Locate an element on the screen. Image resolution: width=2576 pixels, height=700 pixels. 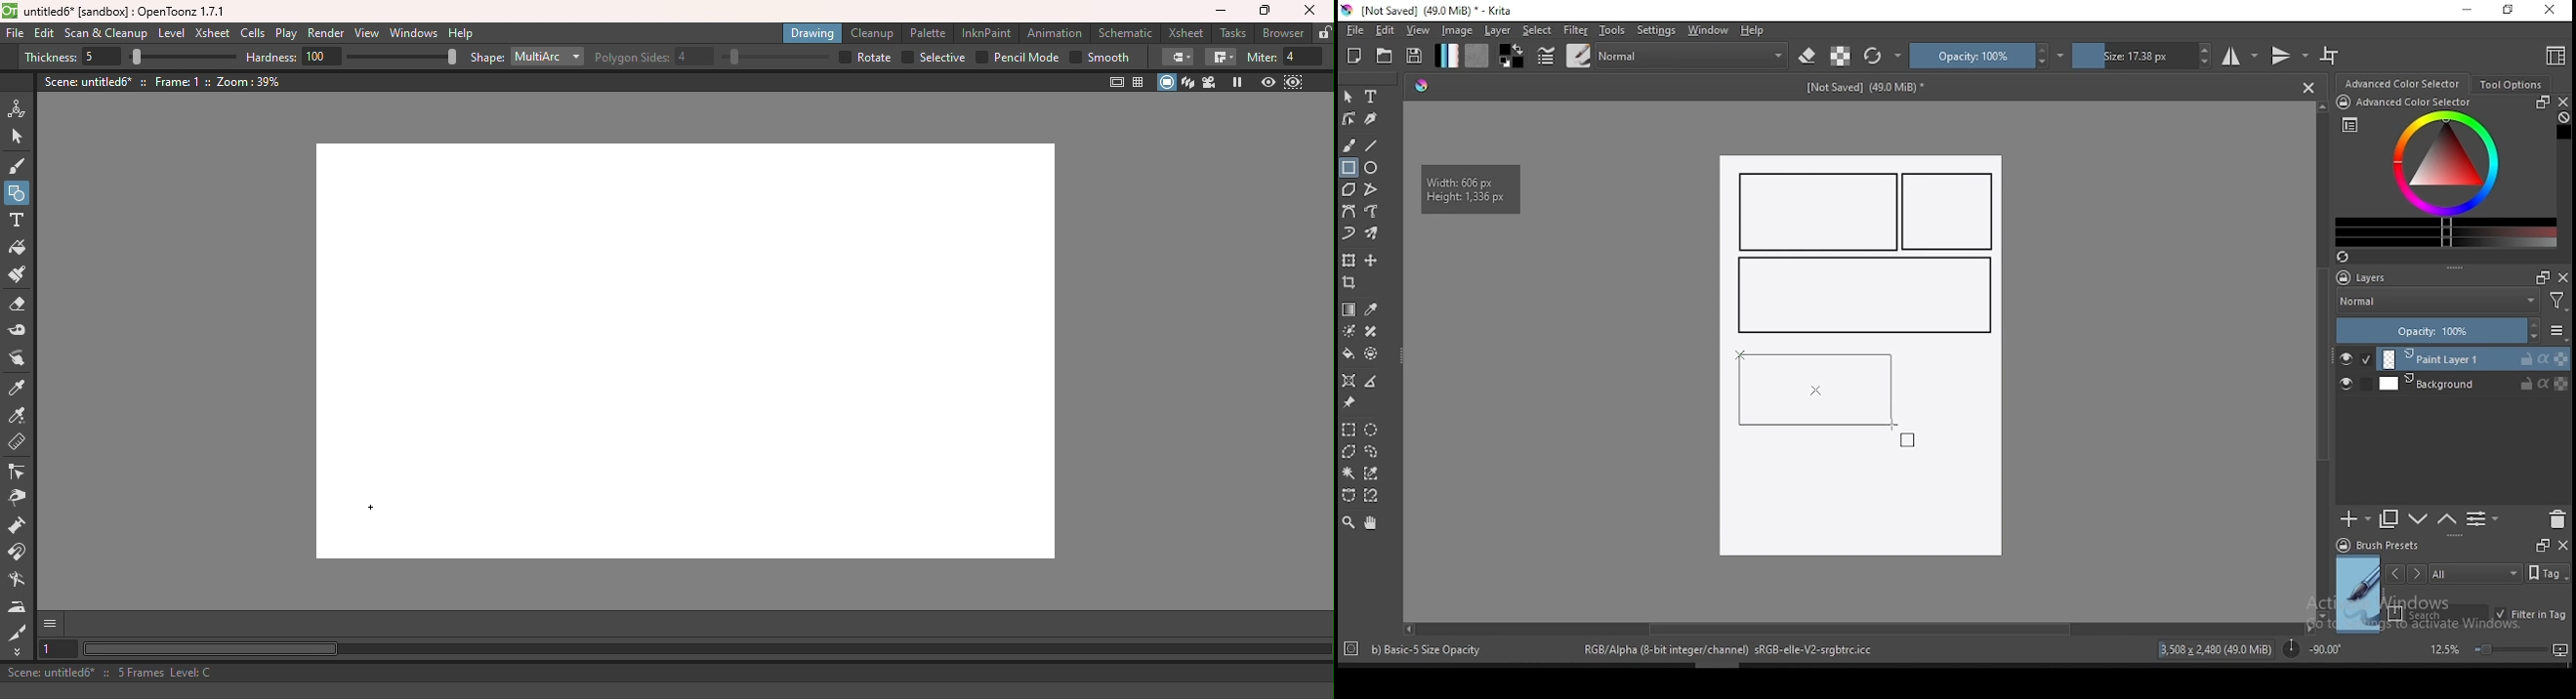
layer visibility on/off is located at coordinates (2356, 359).